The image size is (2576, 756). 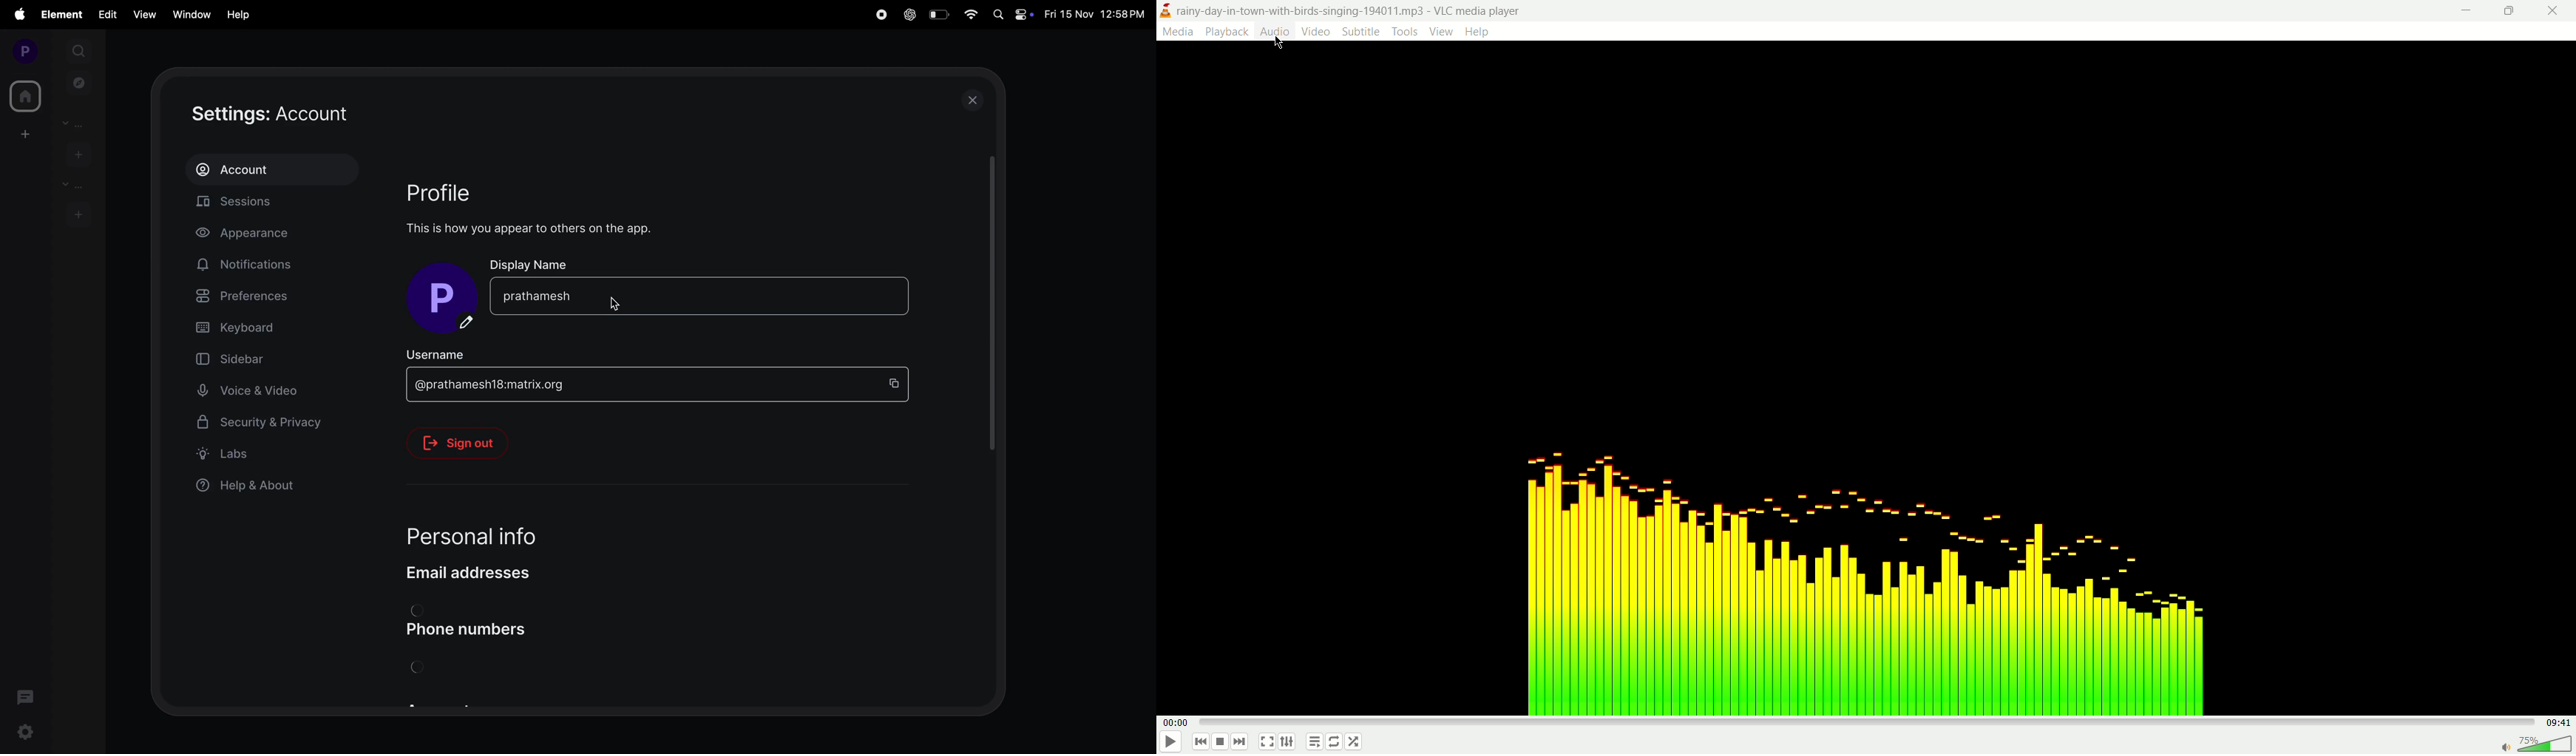 What do you see at coordinates (260, 454) in the screenshot?
I see `labs` at bounding box center [260, 454].